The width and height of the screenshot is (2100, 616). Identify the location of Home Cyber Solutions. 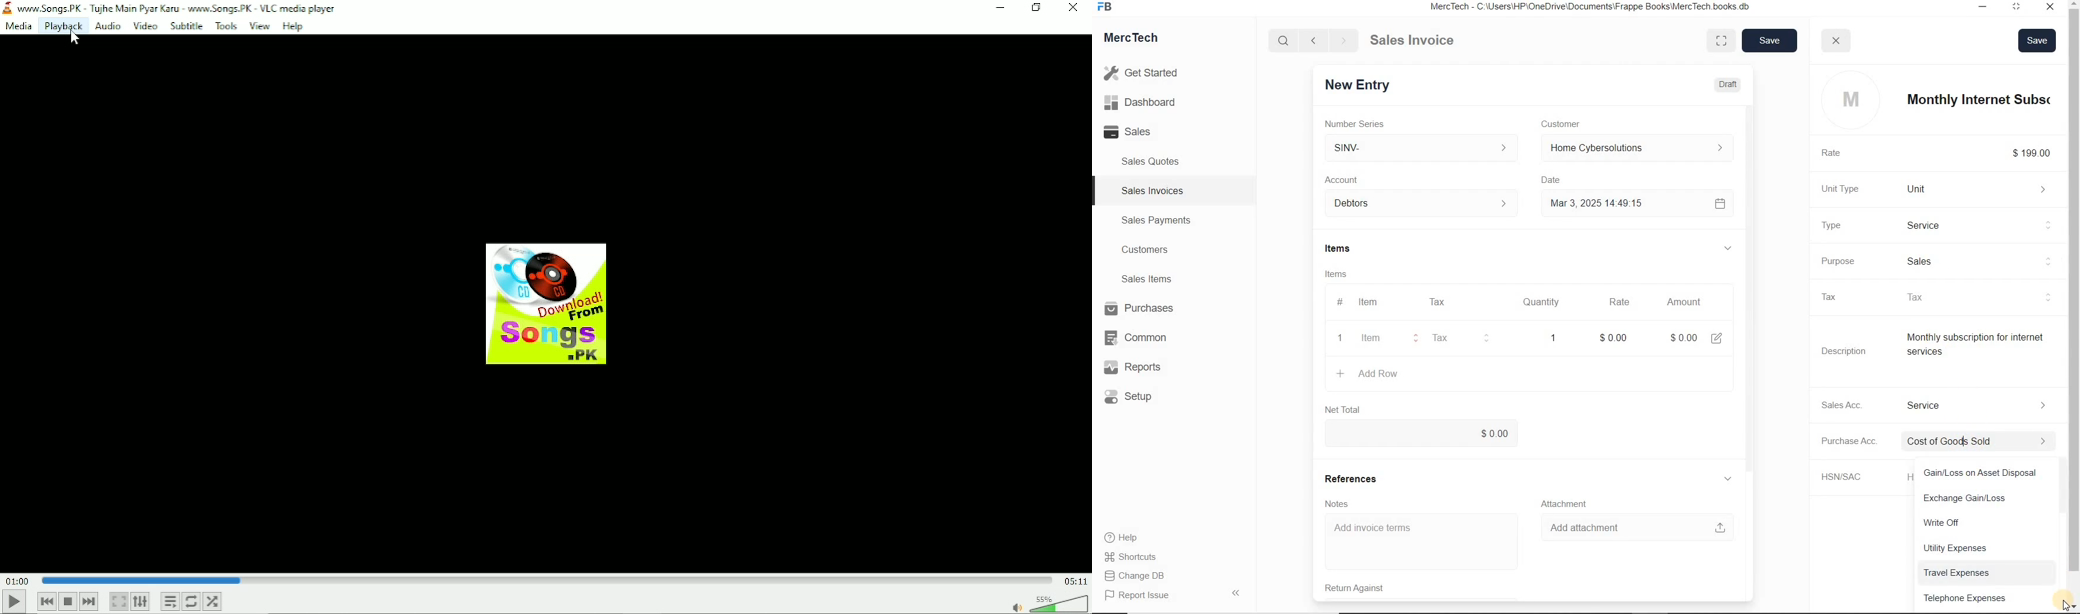
(1640, 148).